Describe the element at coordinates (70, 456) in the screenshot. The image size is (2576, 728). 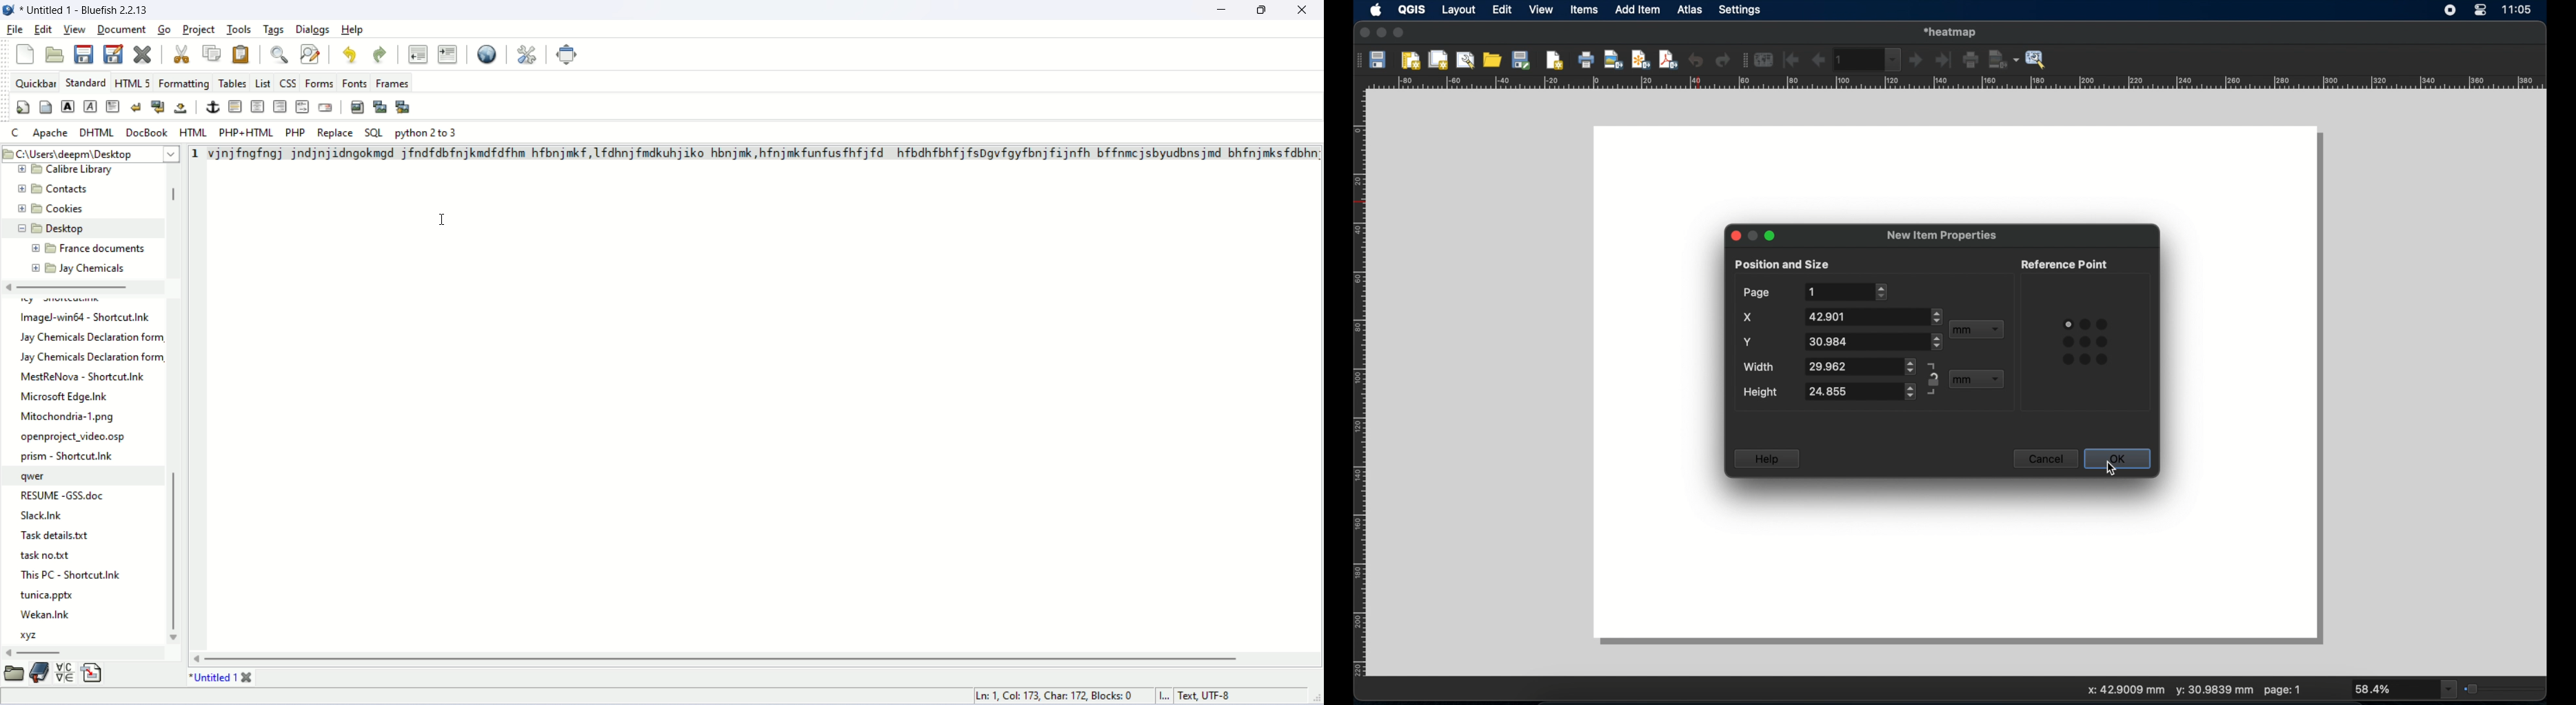
I see `prism - Shortcut.nk` at that location.